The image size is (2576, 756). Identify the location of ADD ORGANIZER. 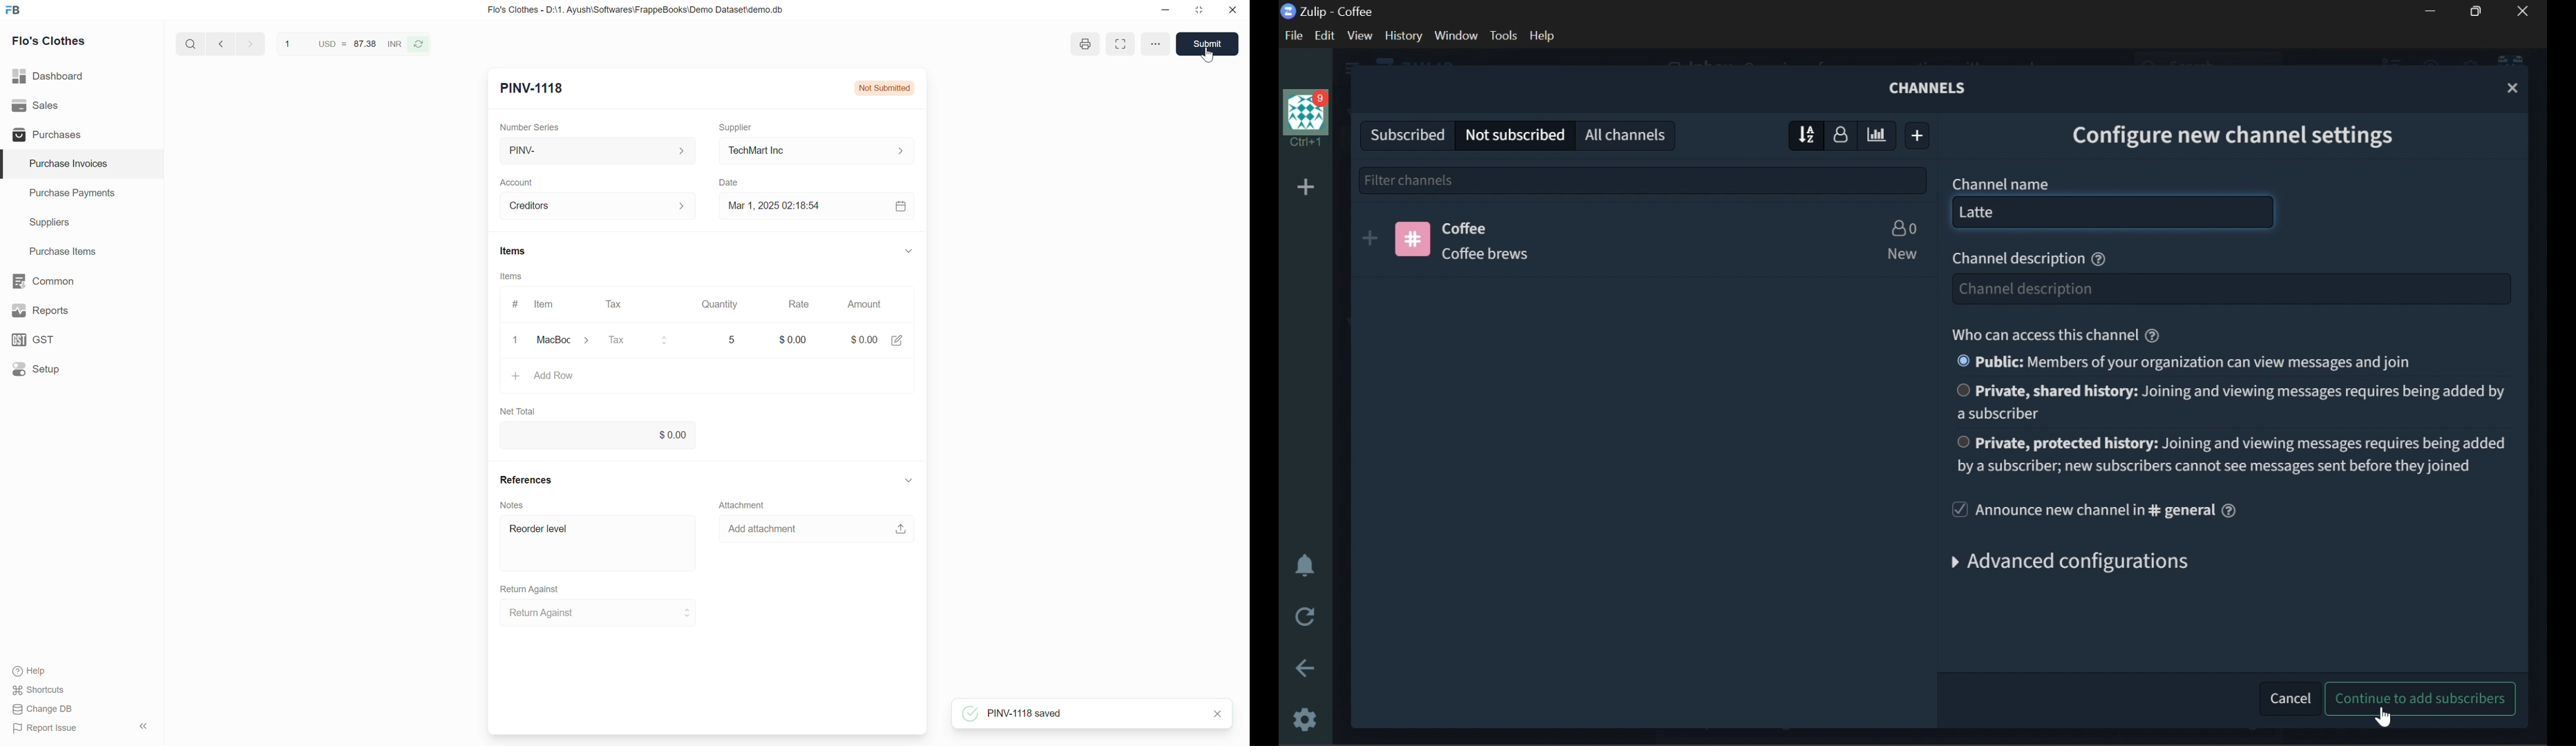
(1305, 188).